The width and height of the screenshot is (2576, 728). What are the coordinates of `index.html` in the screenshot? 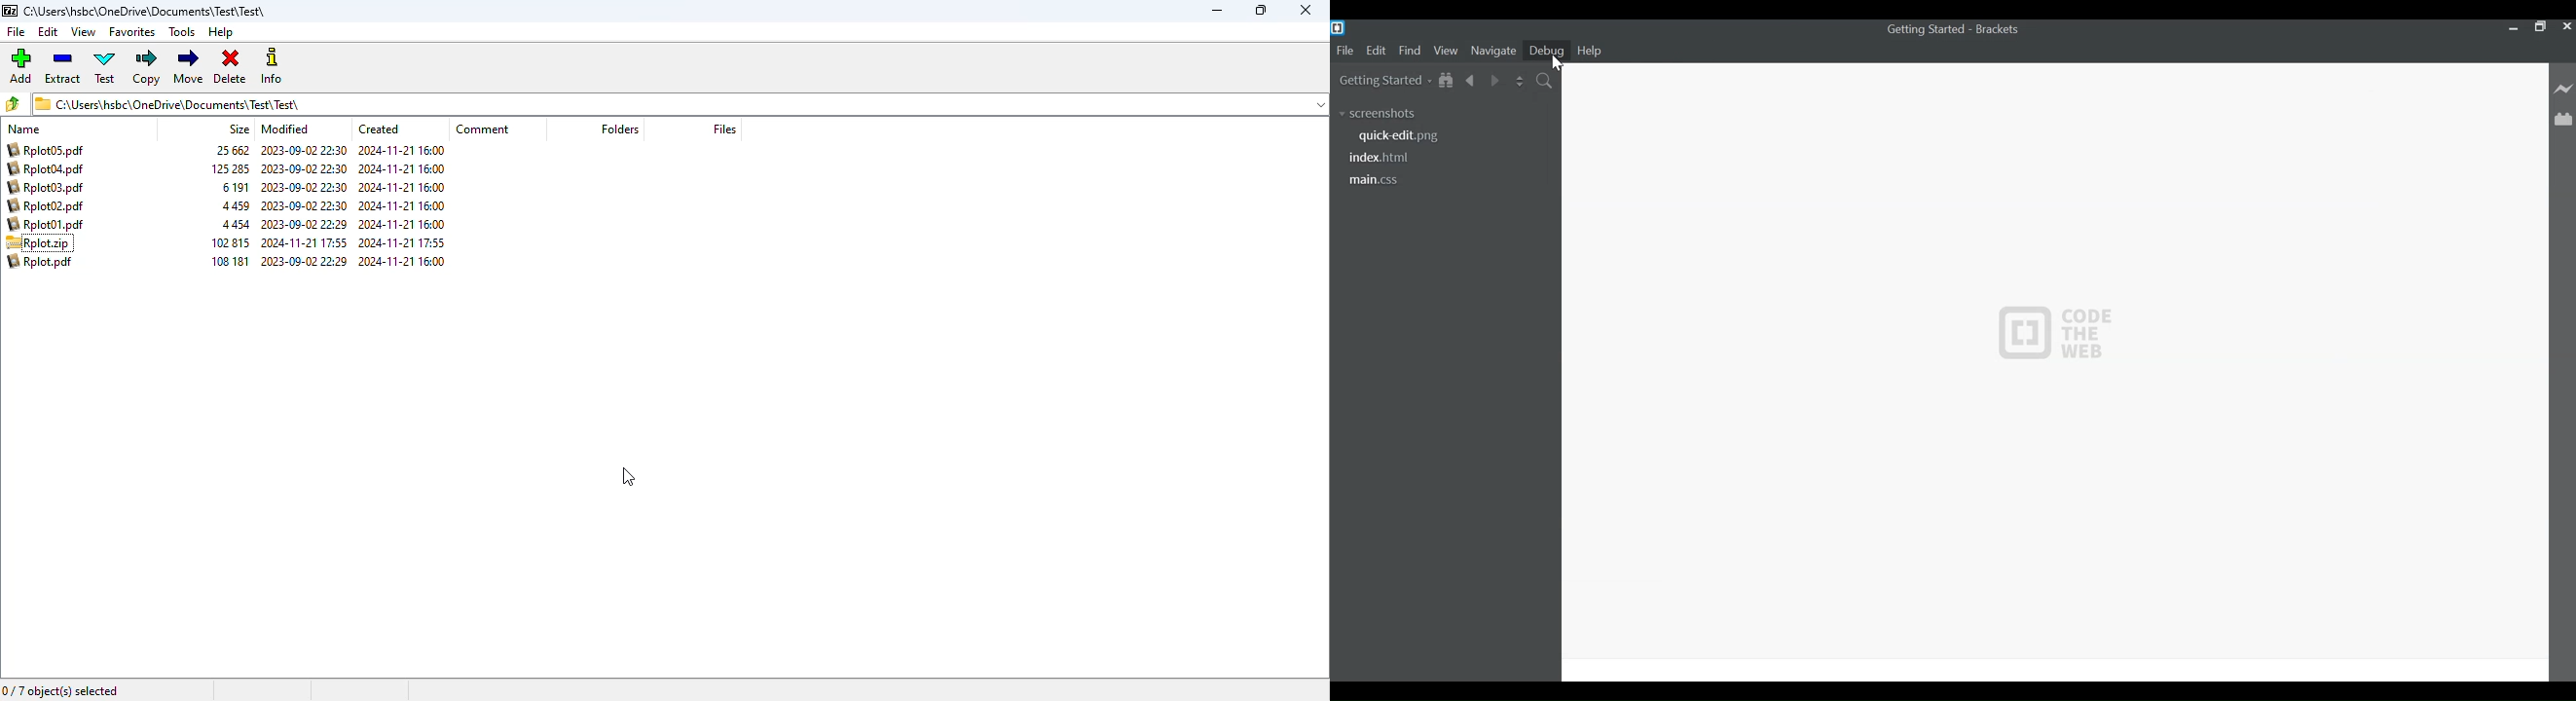 It's located at (1382, 159).